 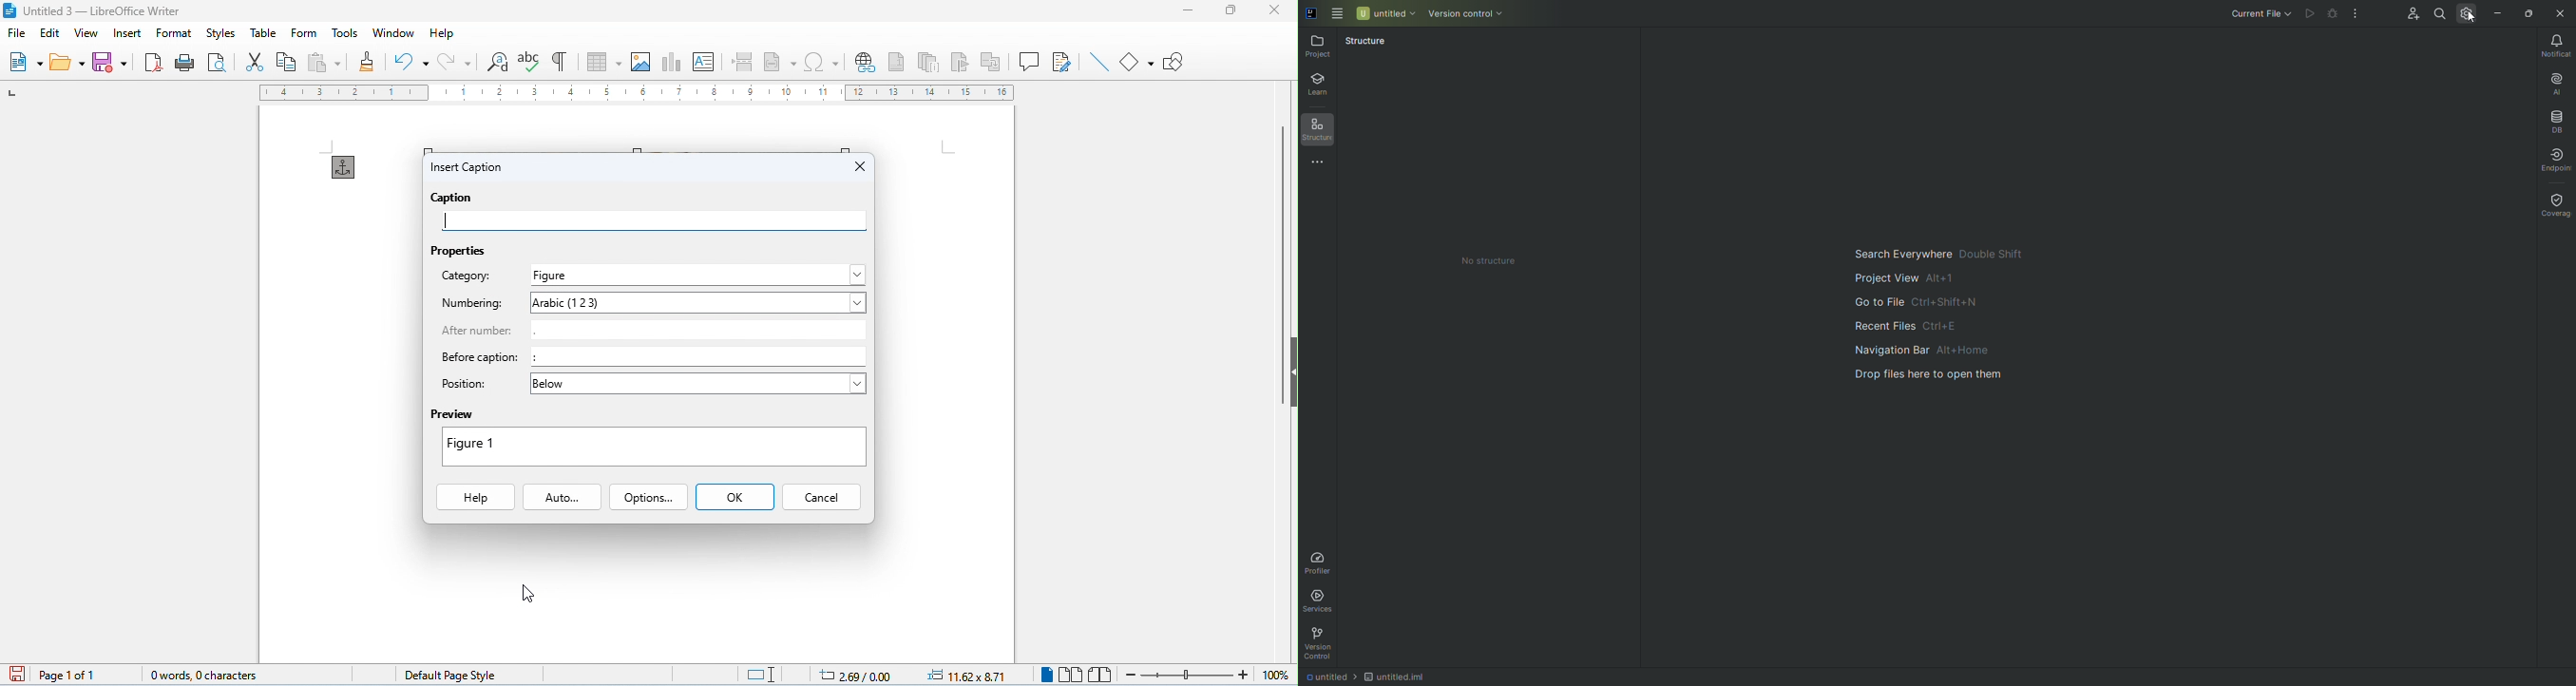 I want to click on caption, so click(x=454, y=198).